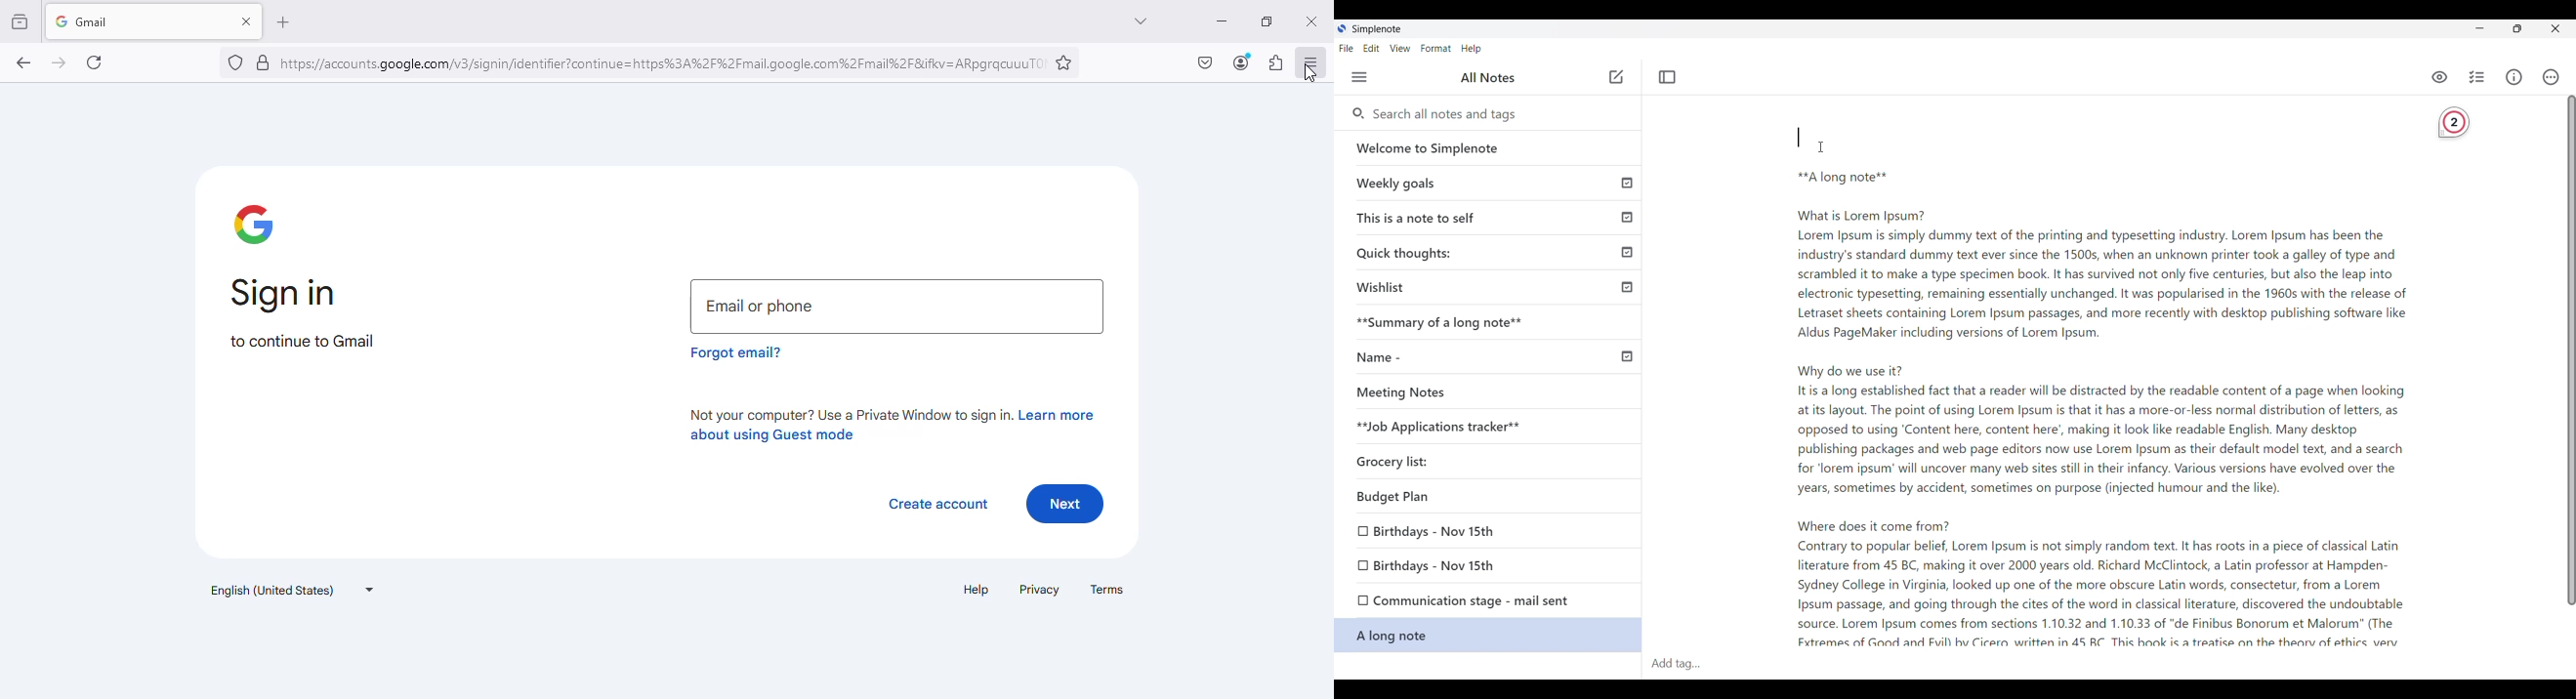 This screenshot has width=2576, height=700. Describe the element at coordinates (255, 224) in the screenshot. I see `google logo` at that location.